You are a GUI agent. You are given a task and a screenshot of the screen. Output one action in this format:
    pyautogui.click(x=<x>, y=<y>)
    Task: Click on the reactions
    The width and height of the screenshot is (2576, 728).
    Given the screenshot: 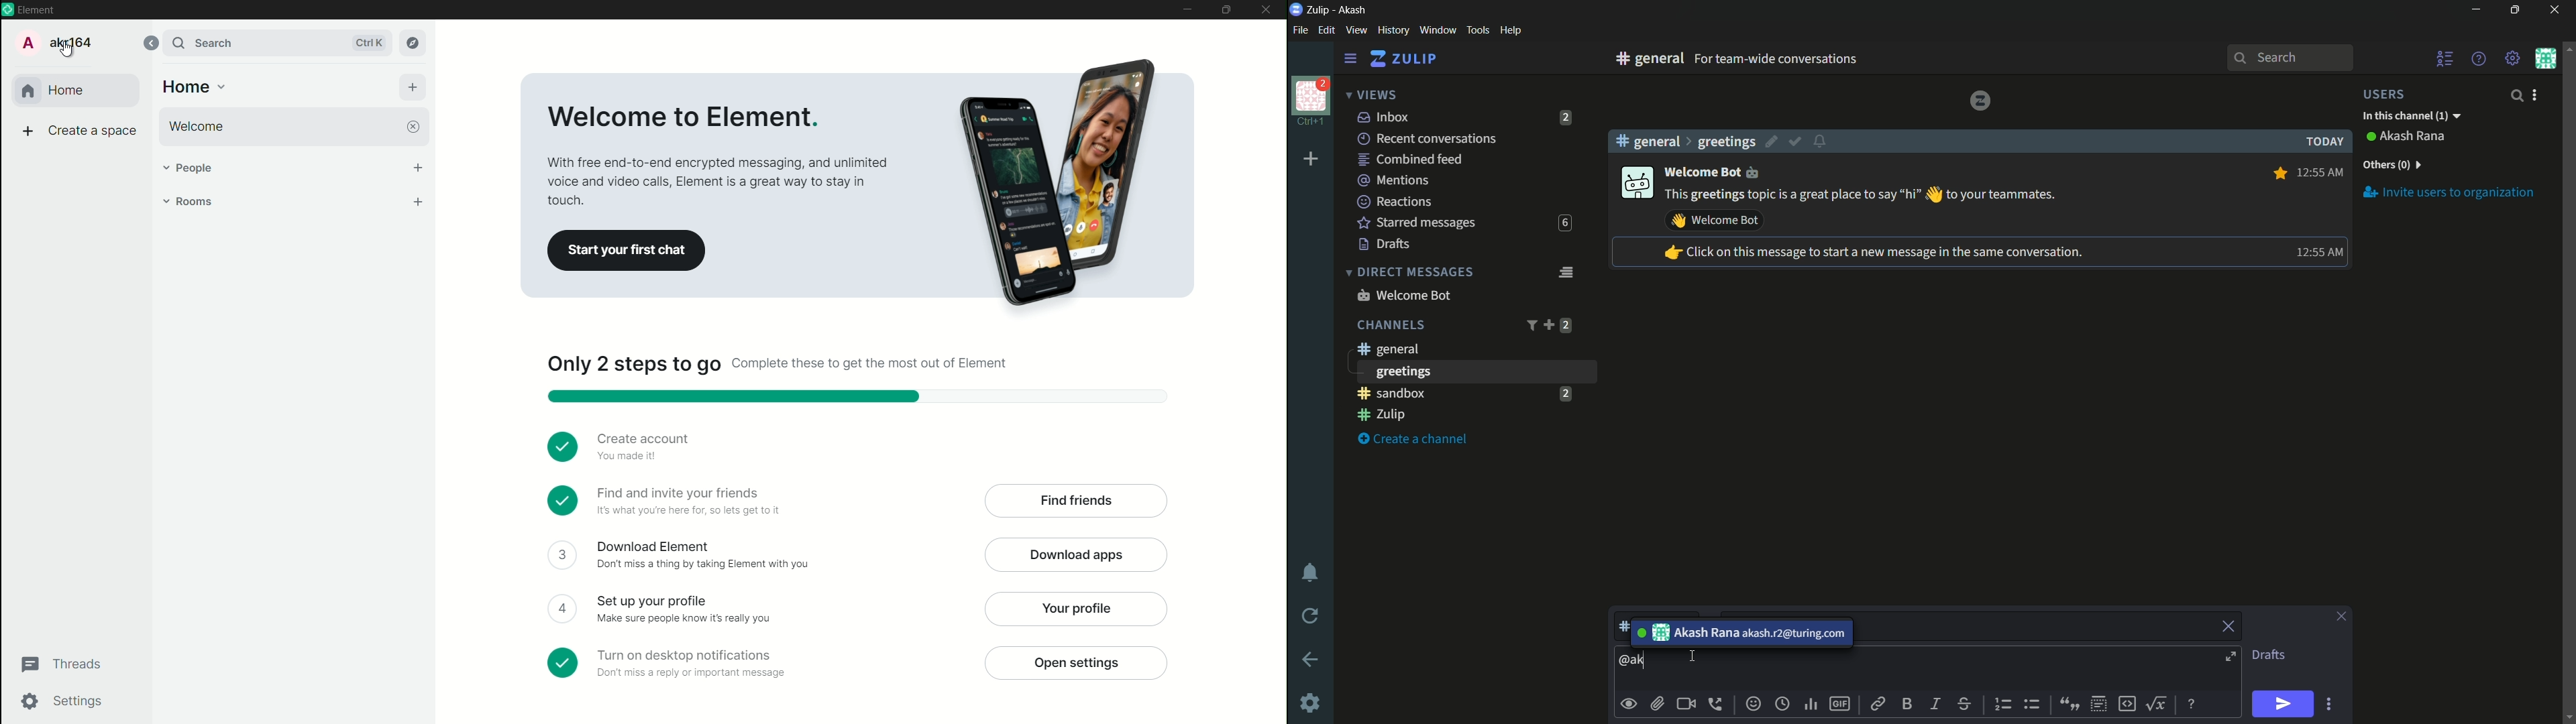 What is the action you would take?
    pyautogui.click(x=1394, y=201)
    